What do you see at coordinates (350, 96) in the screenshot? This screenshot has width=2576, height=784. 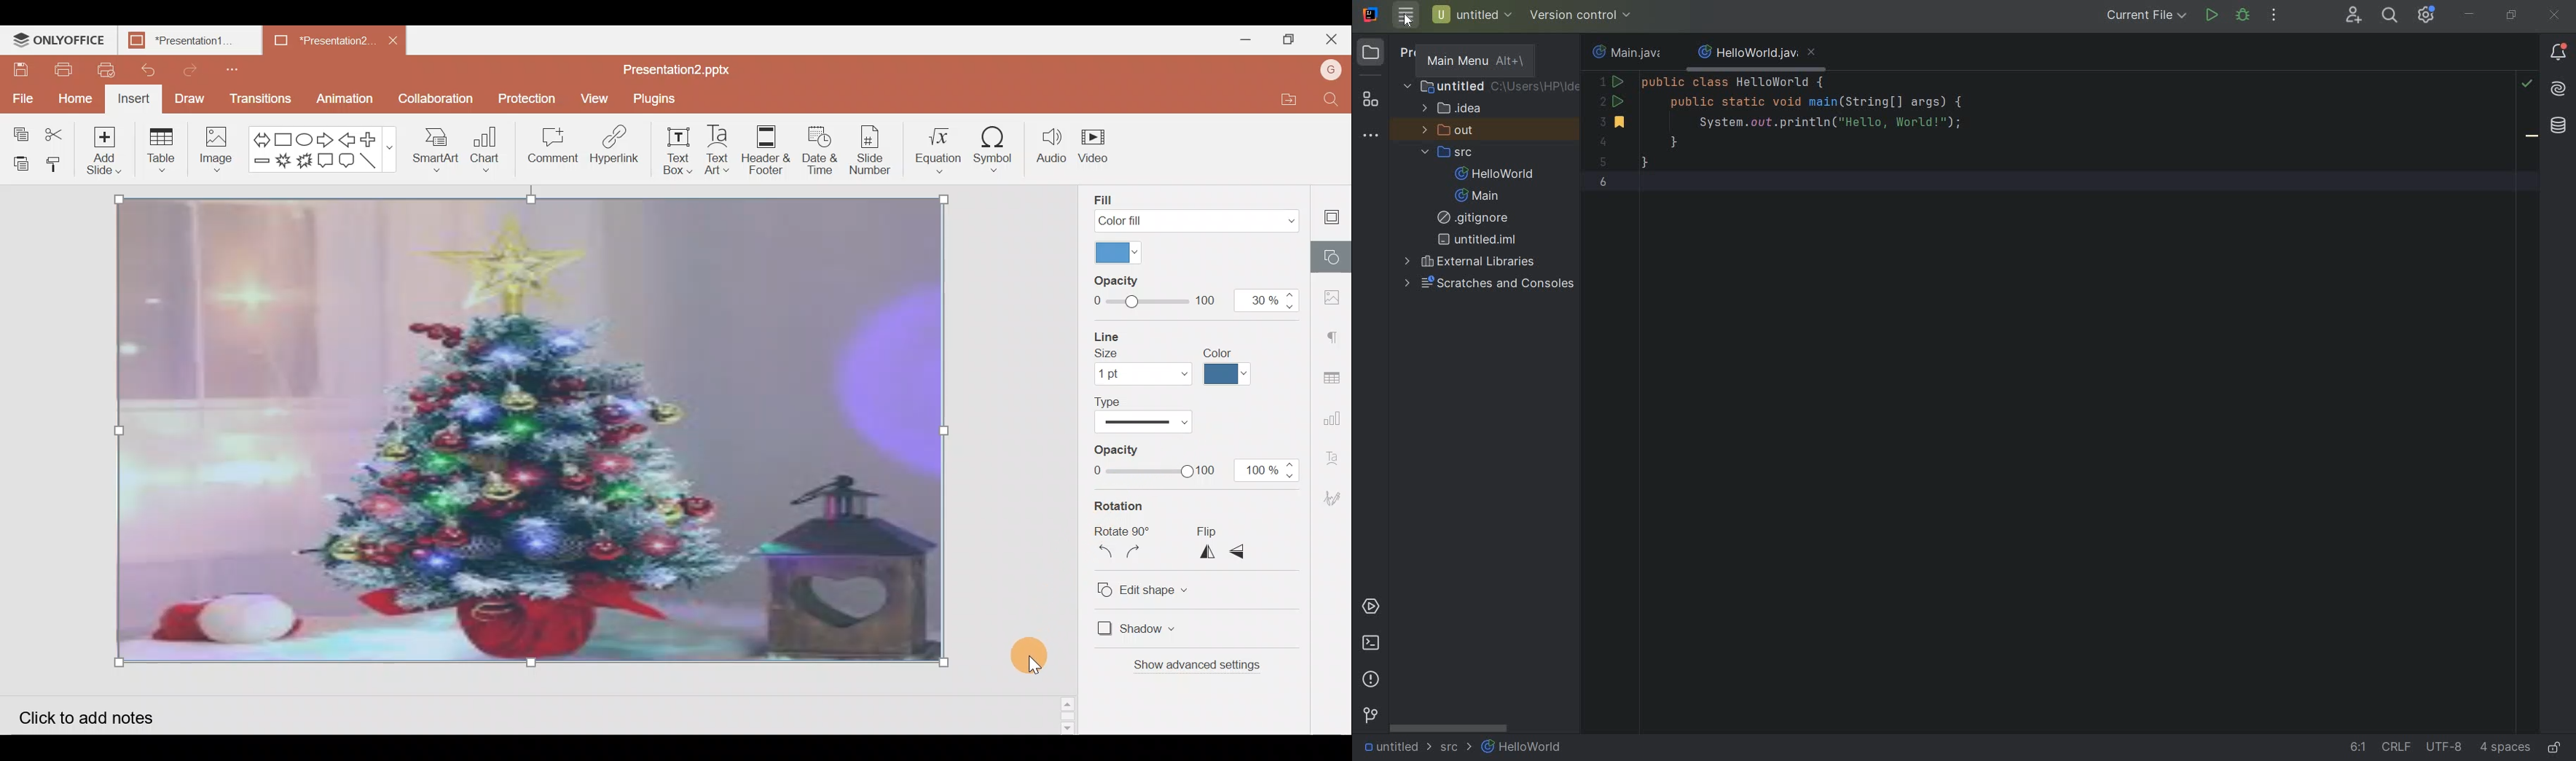 I see `Animation` at bounding box center [350, 96].